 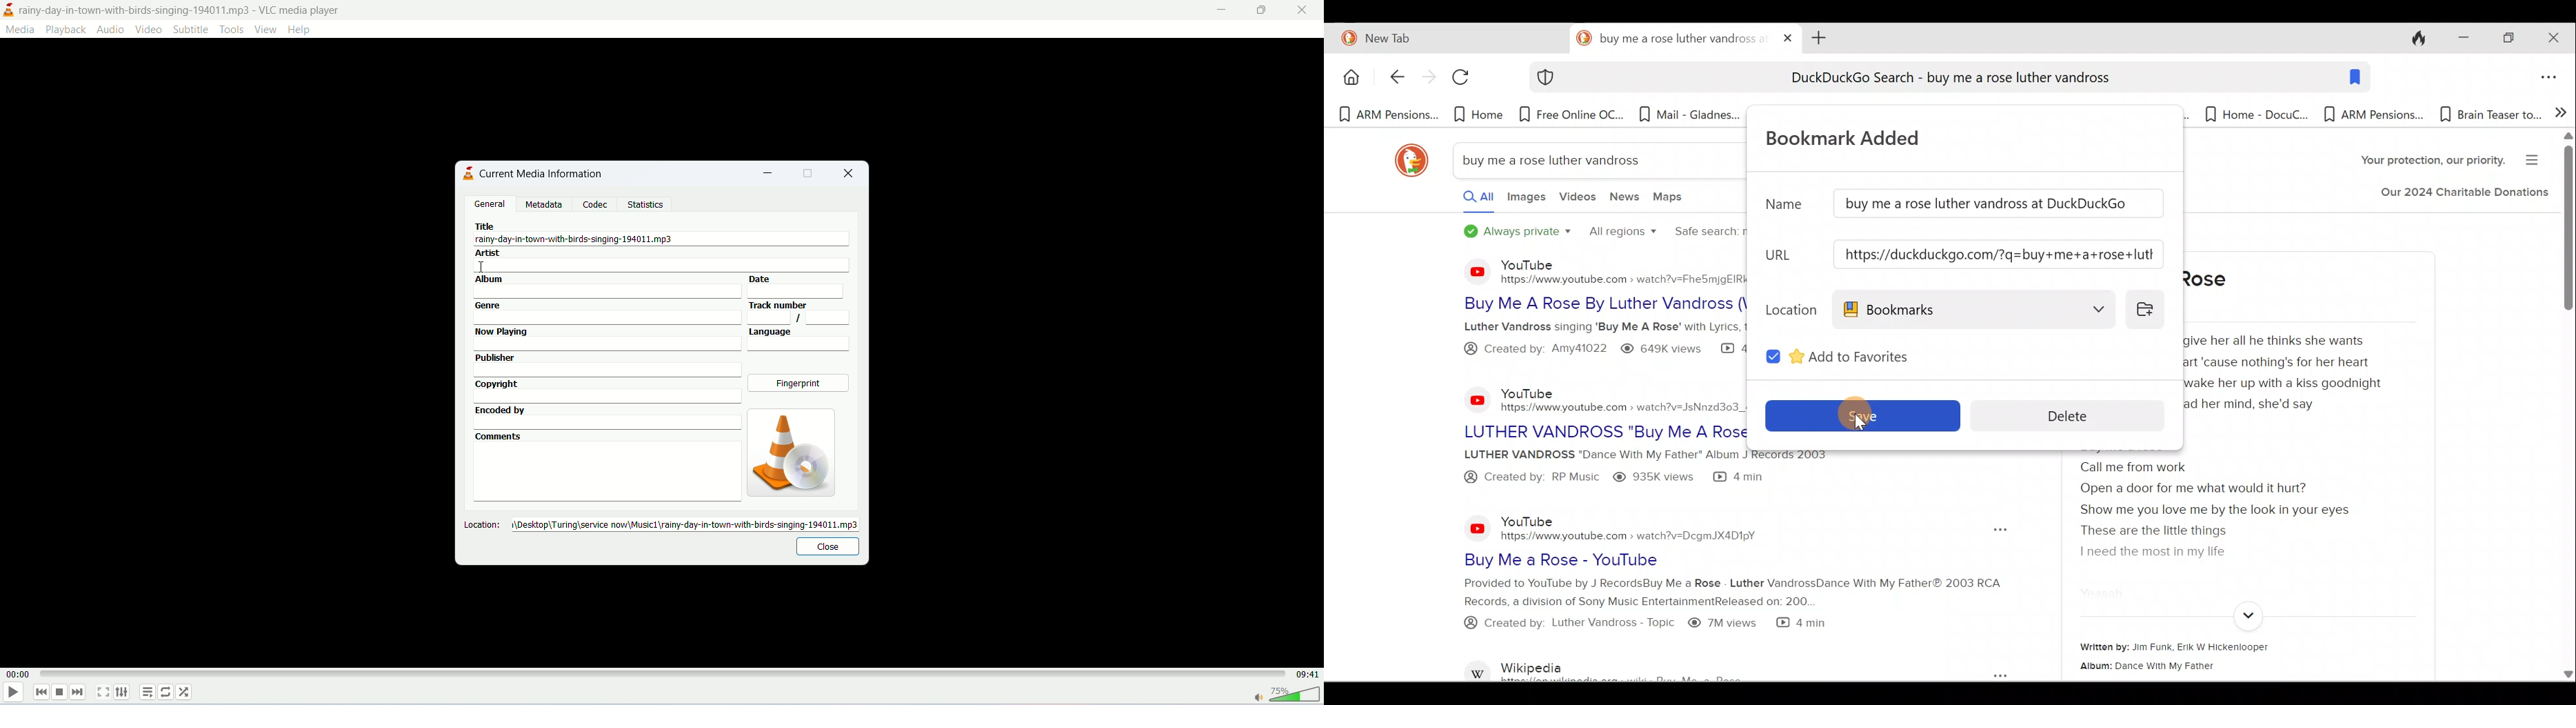 I want to click on fullscreen, so click(x=105, y=691).